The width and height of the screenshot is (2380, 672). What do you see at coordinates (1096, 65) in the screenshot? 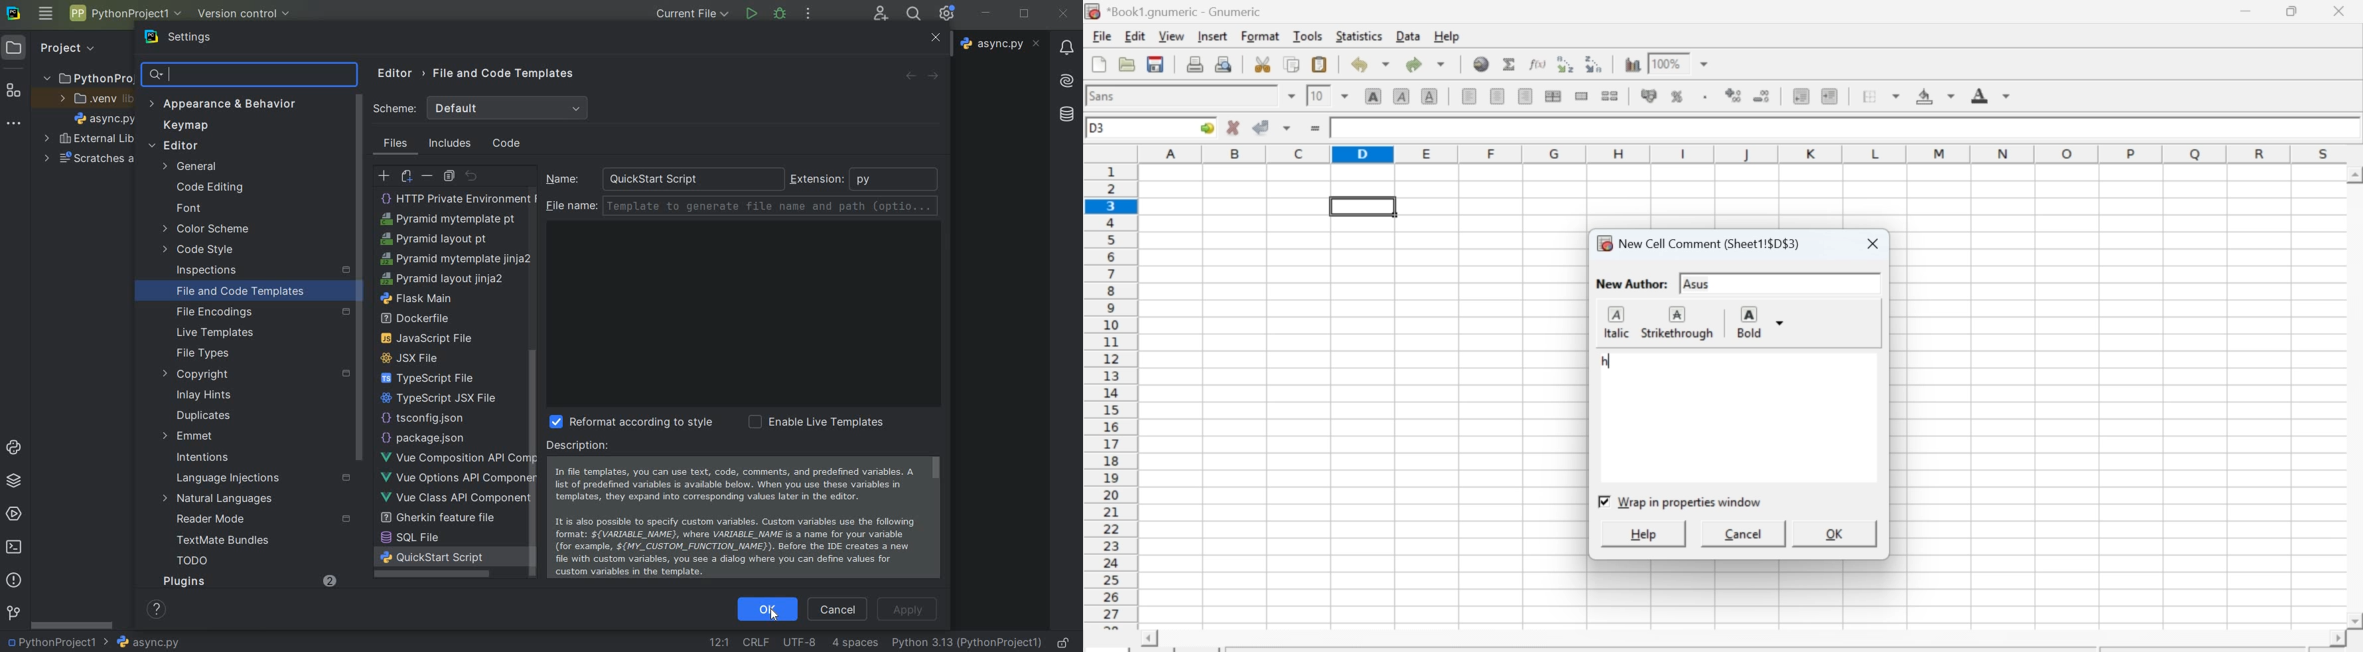
I see `Create new workbook` at bounding box center [1096, 65].